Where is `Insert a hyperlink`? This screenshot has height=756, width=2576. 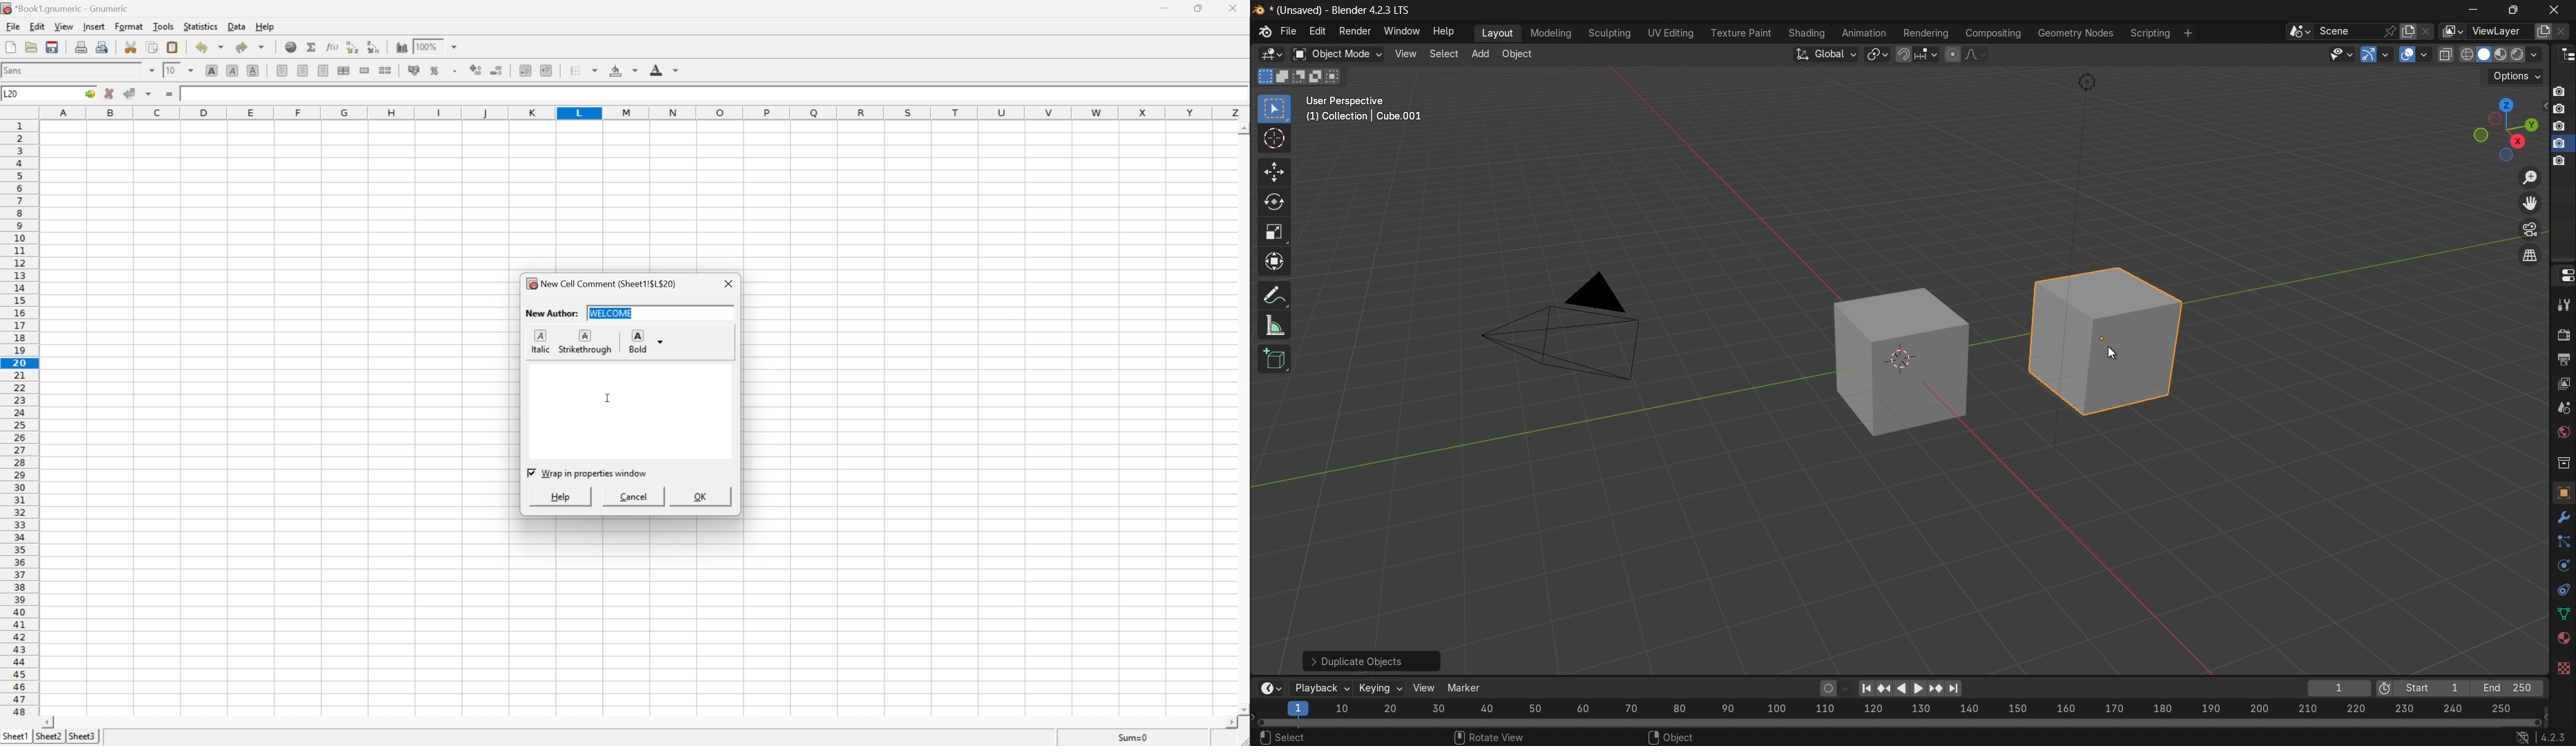 Insert a hyperlink is located at coordinates (291, 47).